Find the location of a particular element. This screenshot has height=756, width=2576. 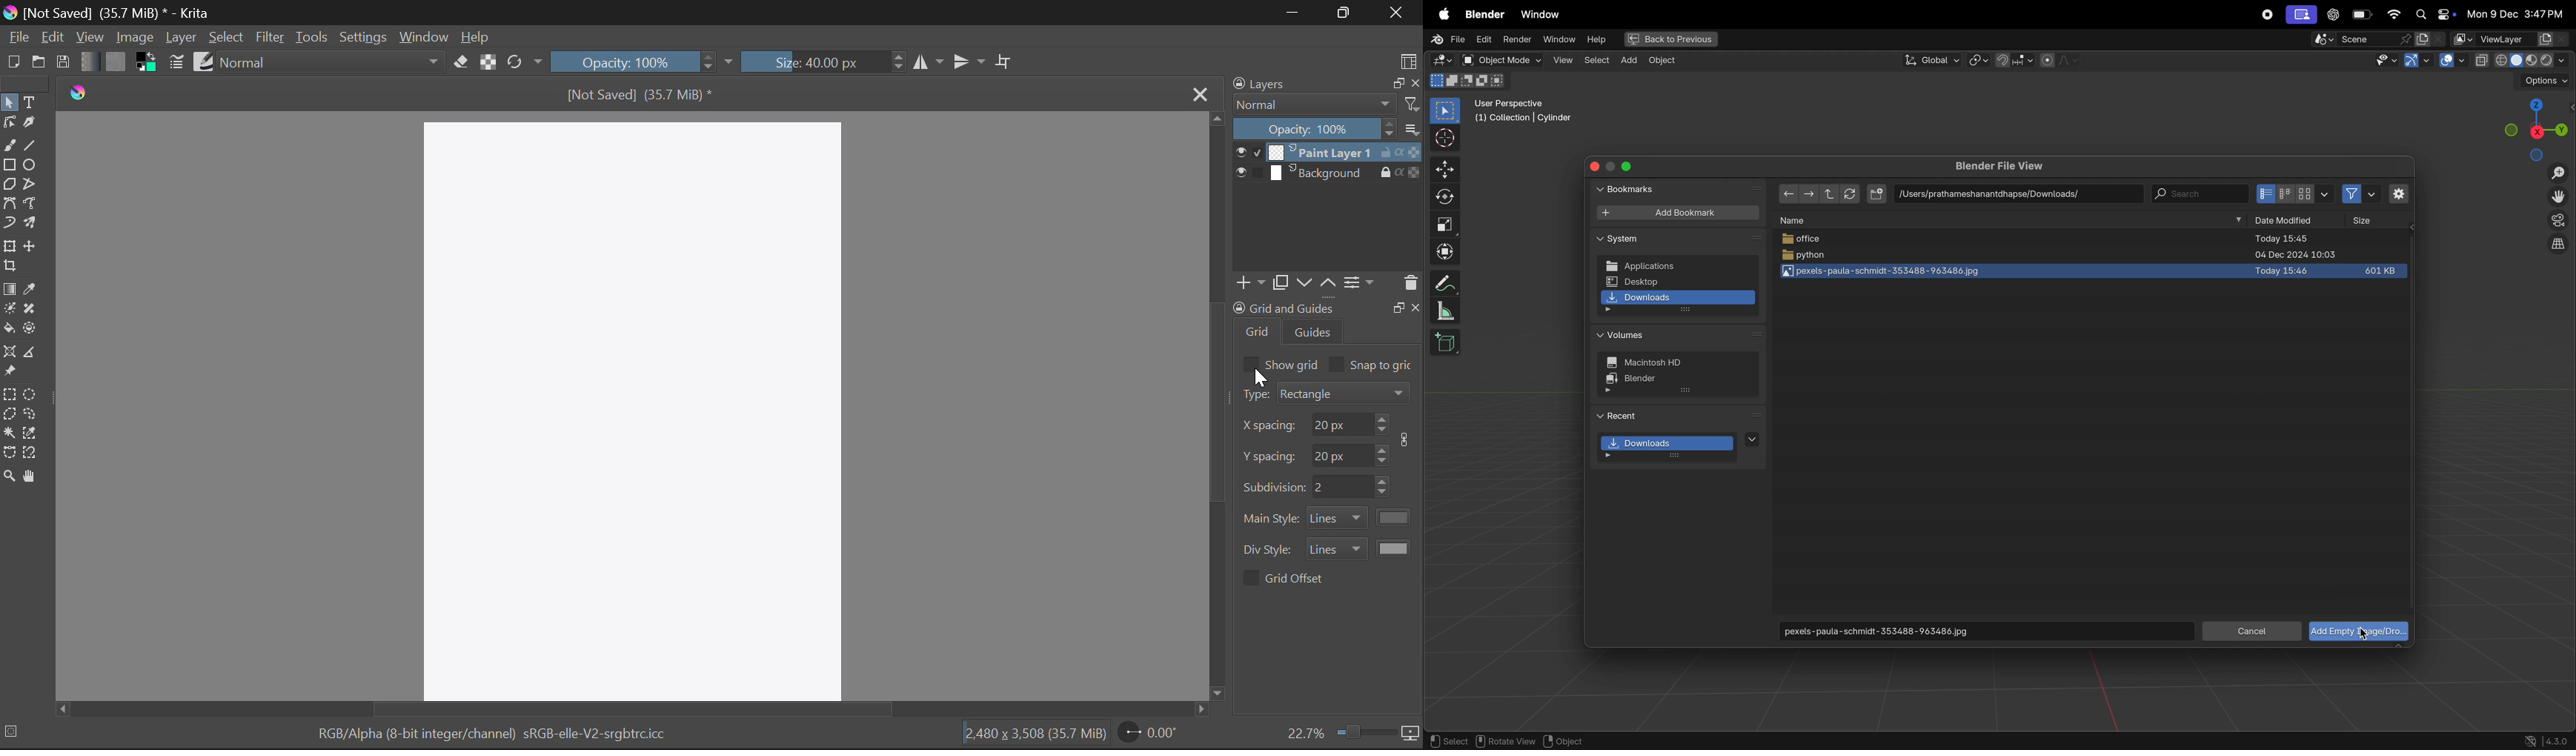

Edit is located at coordinates (52, 36).